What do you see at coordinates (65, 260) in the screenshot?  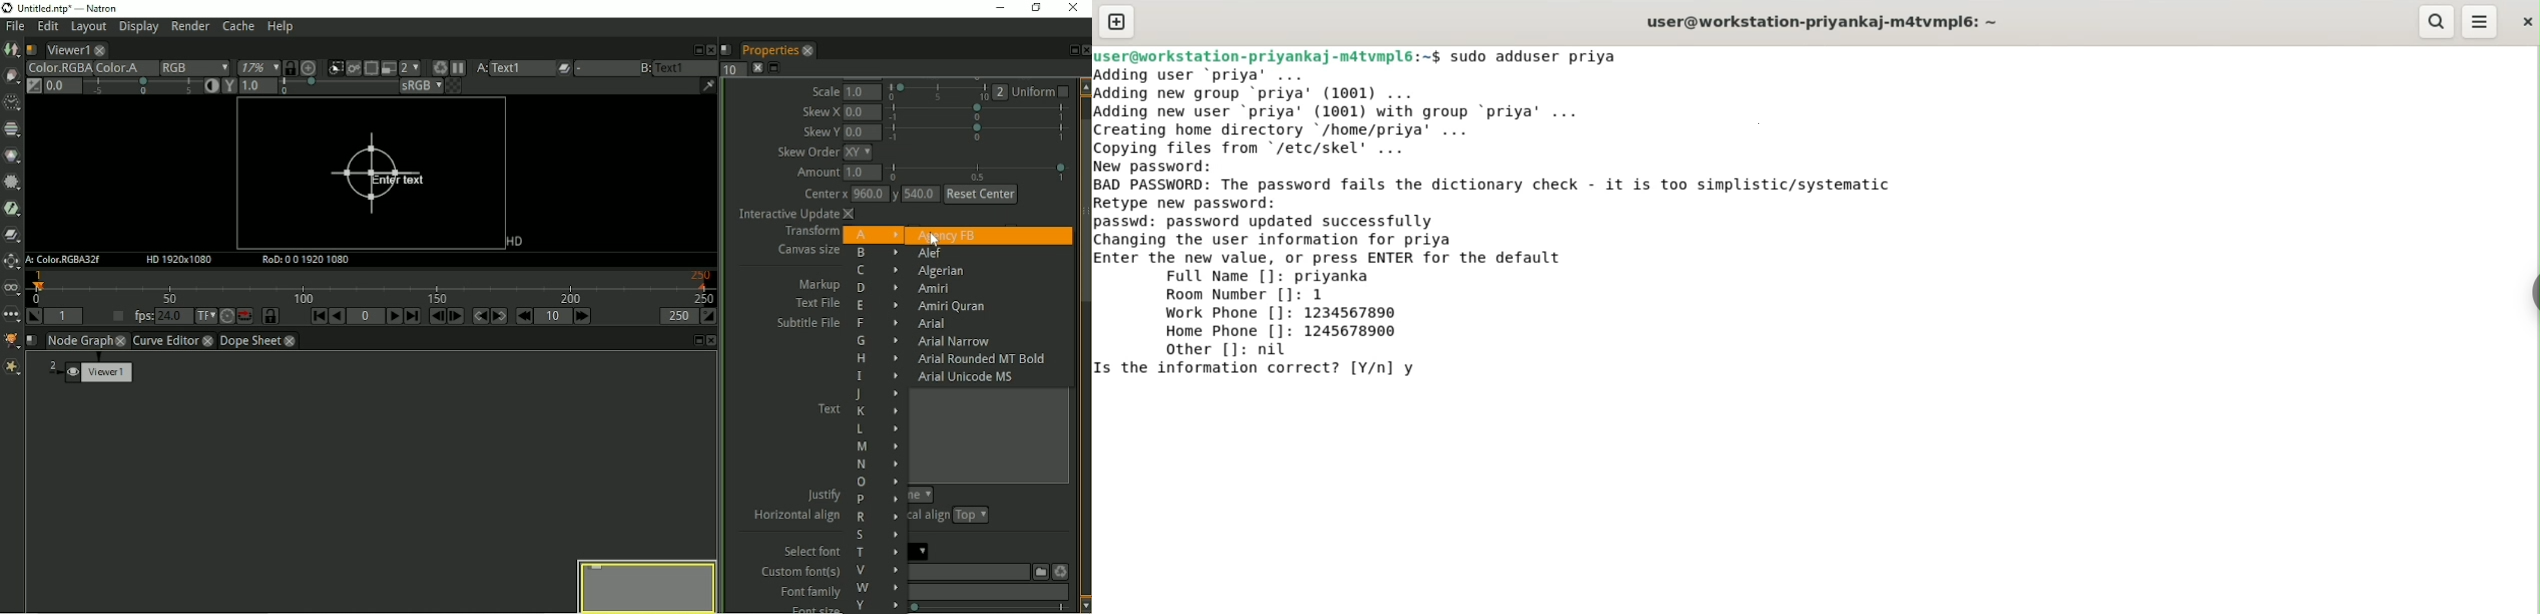 I see `A: Color` at bounding box center [65, 260].